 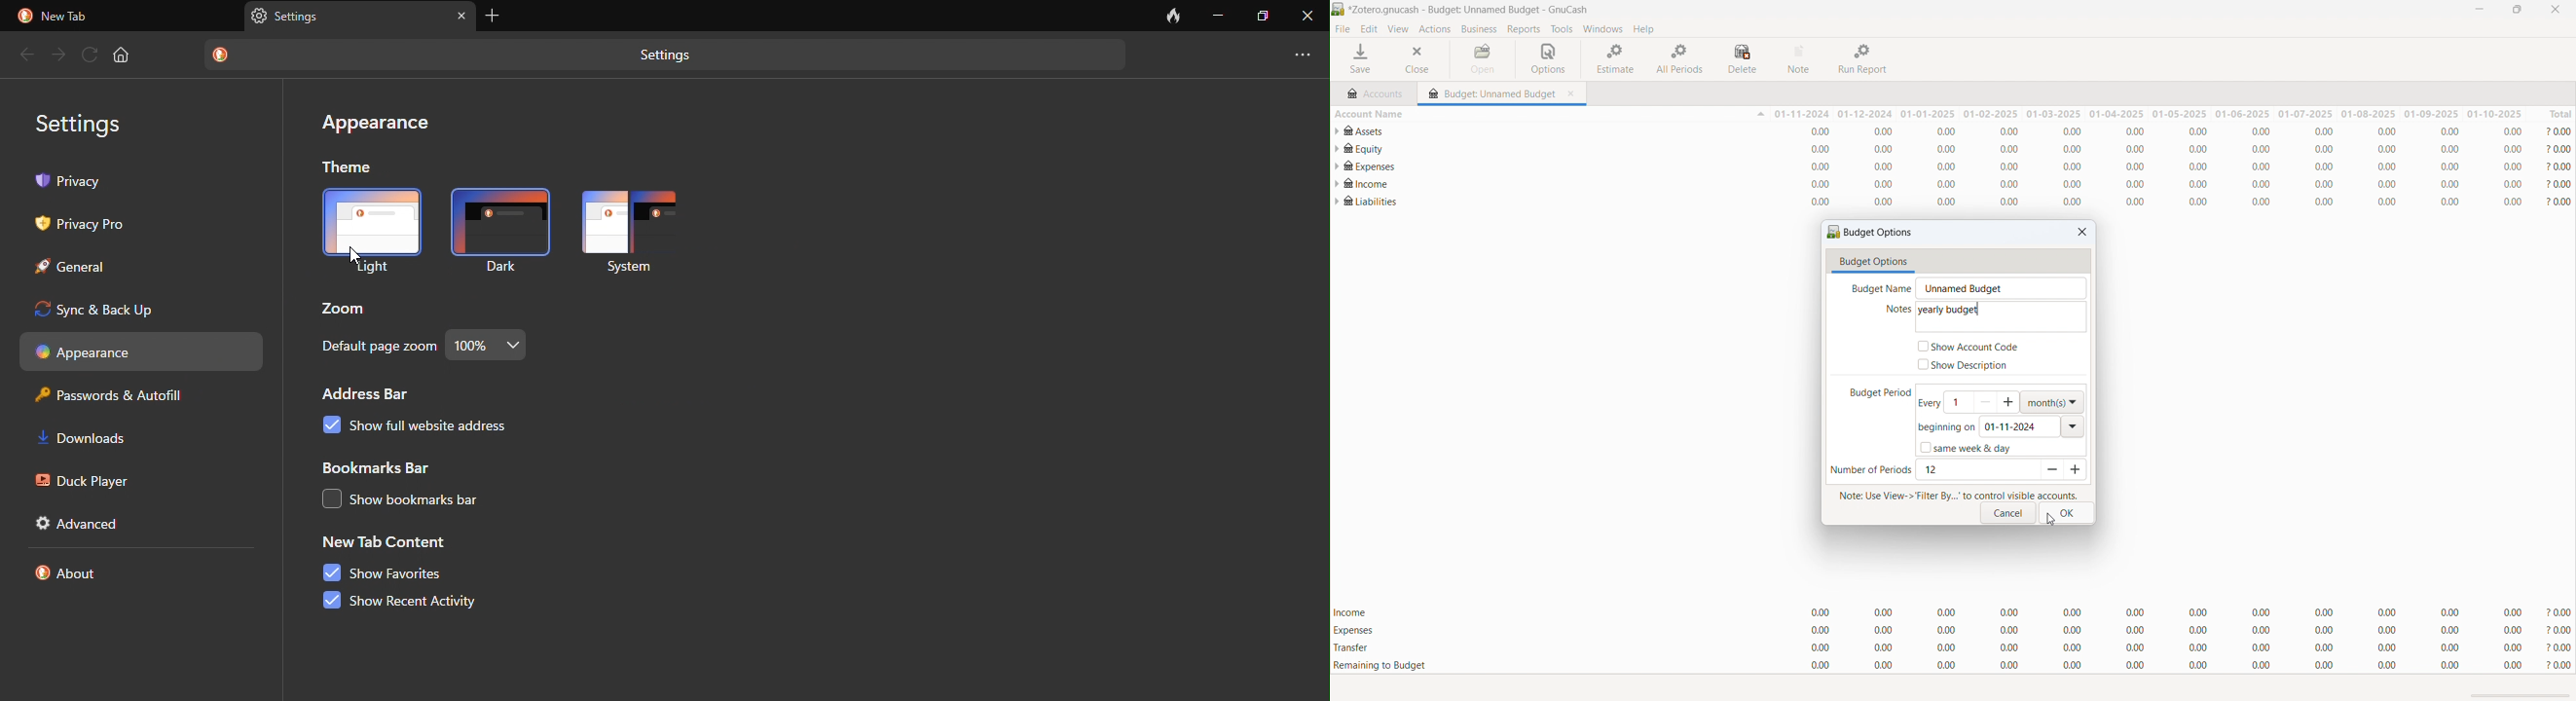 What do you see at coordinates (1946, 428) in the screenshot?
I see `beginning on` at bounding box center [1946, 428].